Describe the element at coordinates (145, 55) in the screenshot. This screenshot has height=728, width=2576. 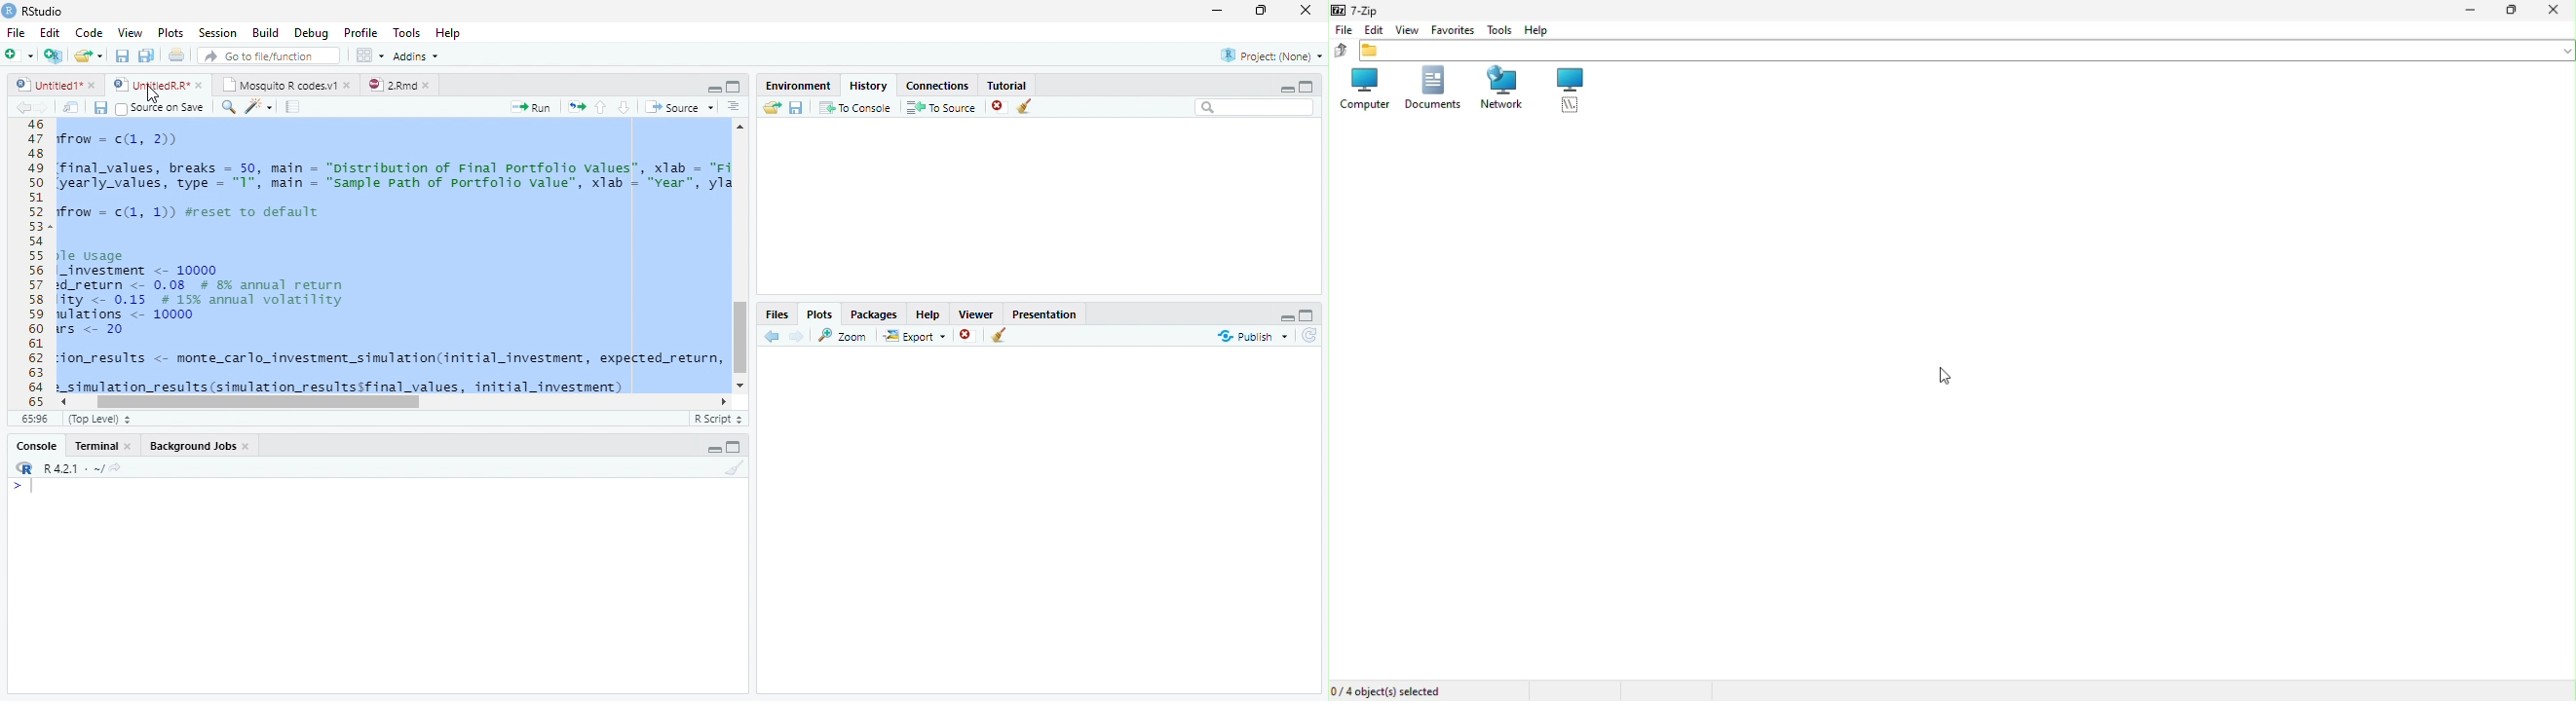
I see `Save all open files` at that location.